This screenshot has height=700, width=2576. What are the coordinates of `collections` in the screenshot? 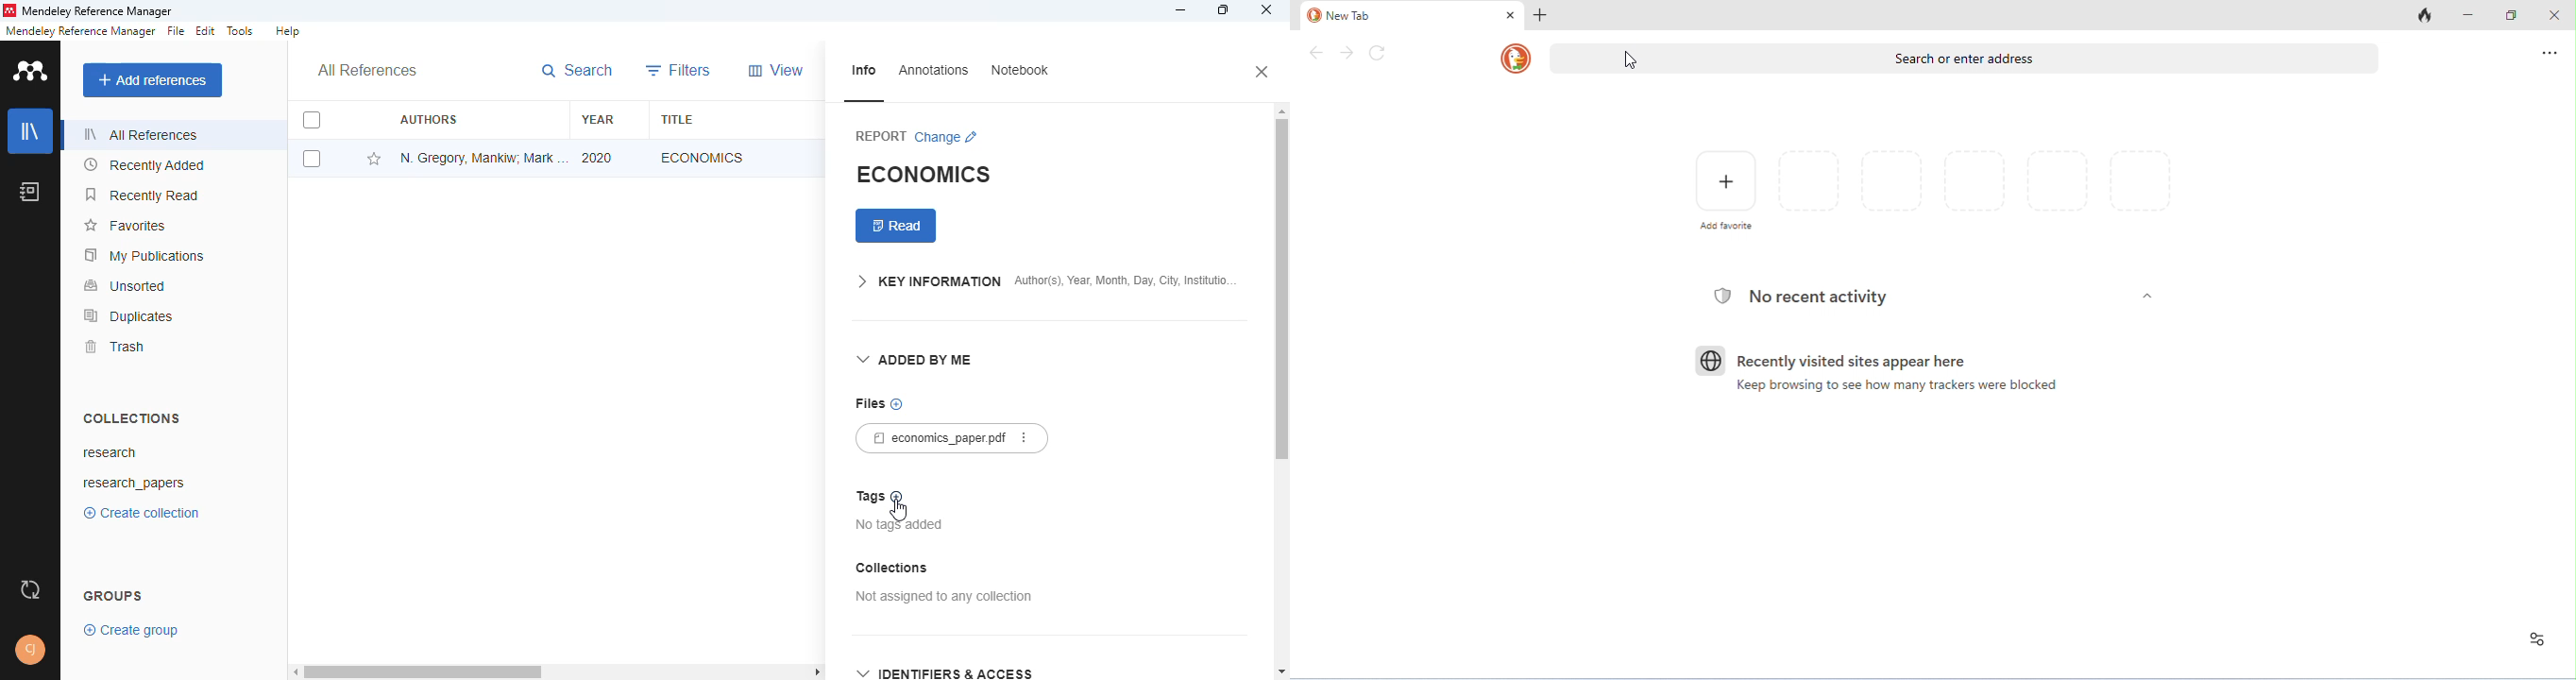 It's located at (132, 419).